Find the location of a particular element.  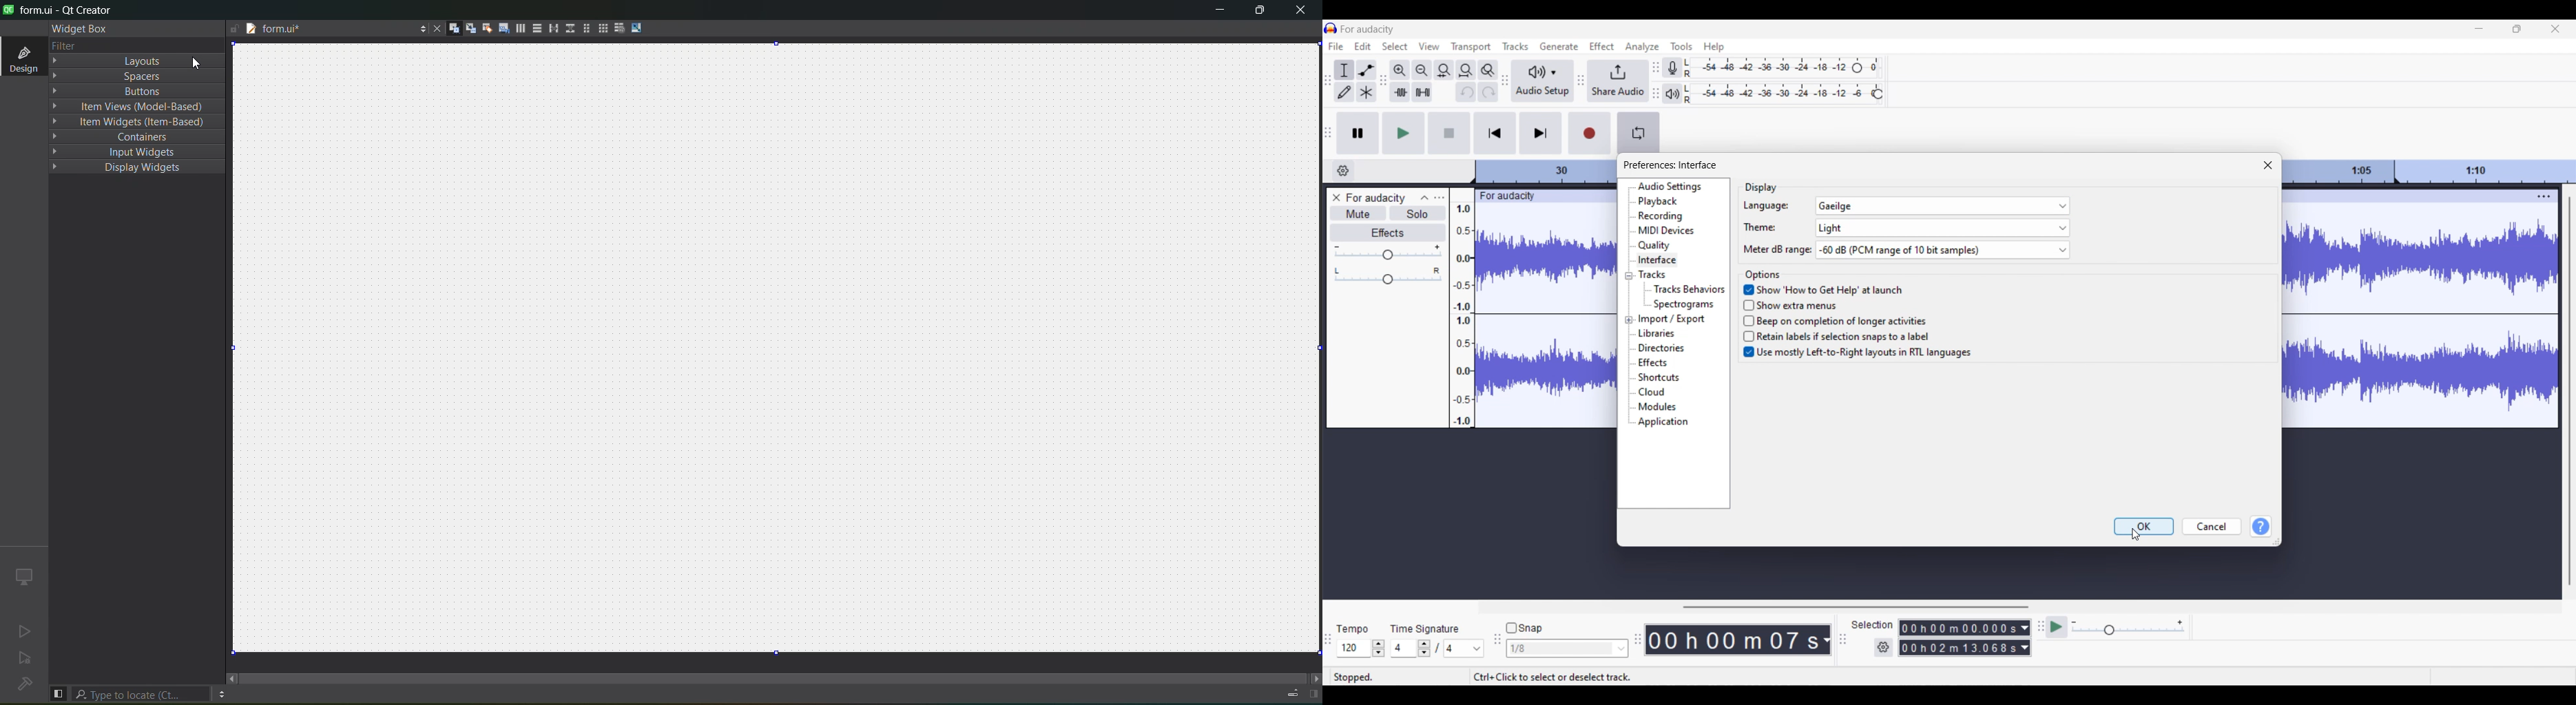

Analyze menu is located at coordinates (1642, 47).